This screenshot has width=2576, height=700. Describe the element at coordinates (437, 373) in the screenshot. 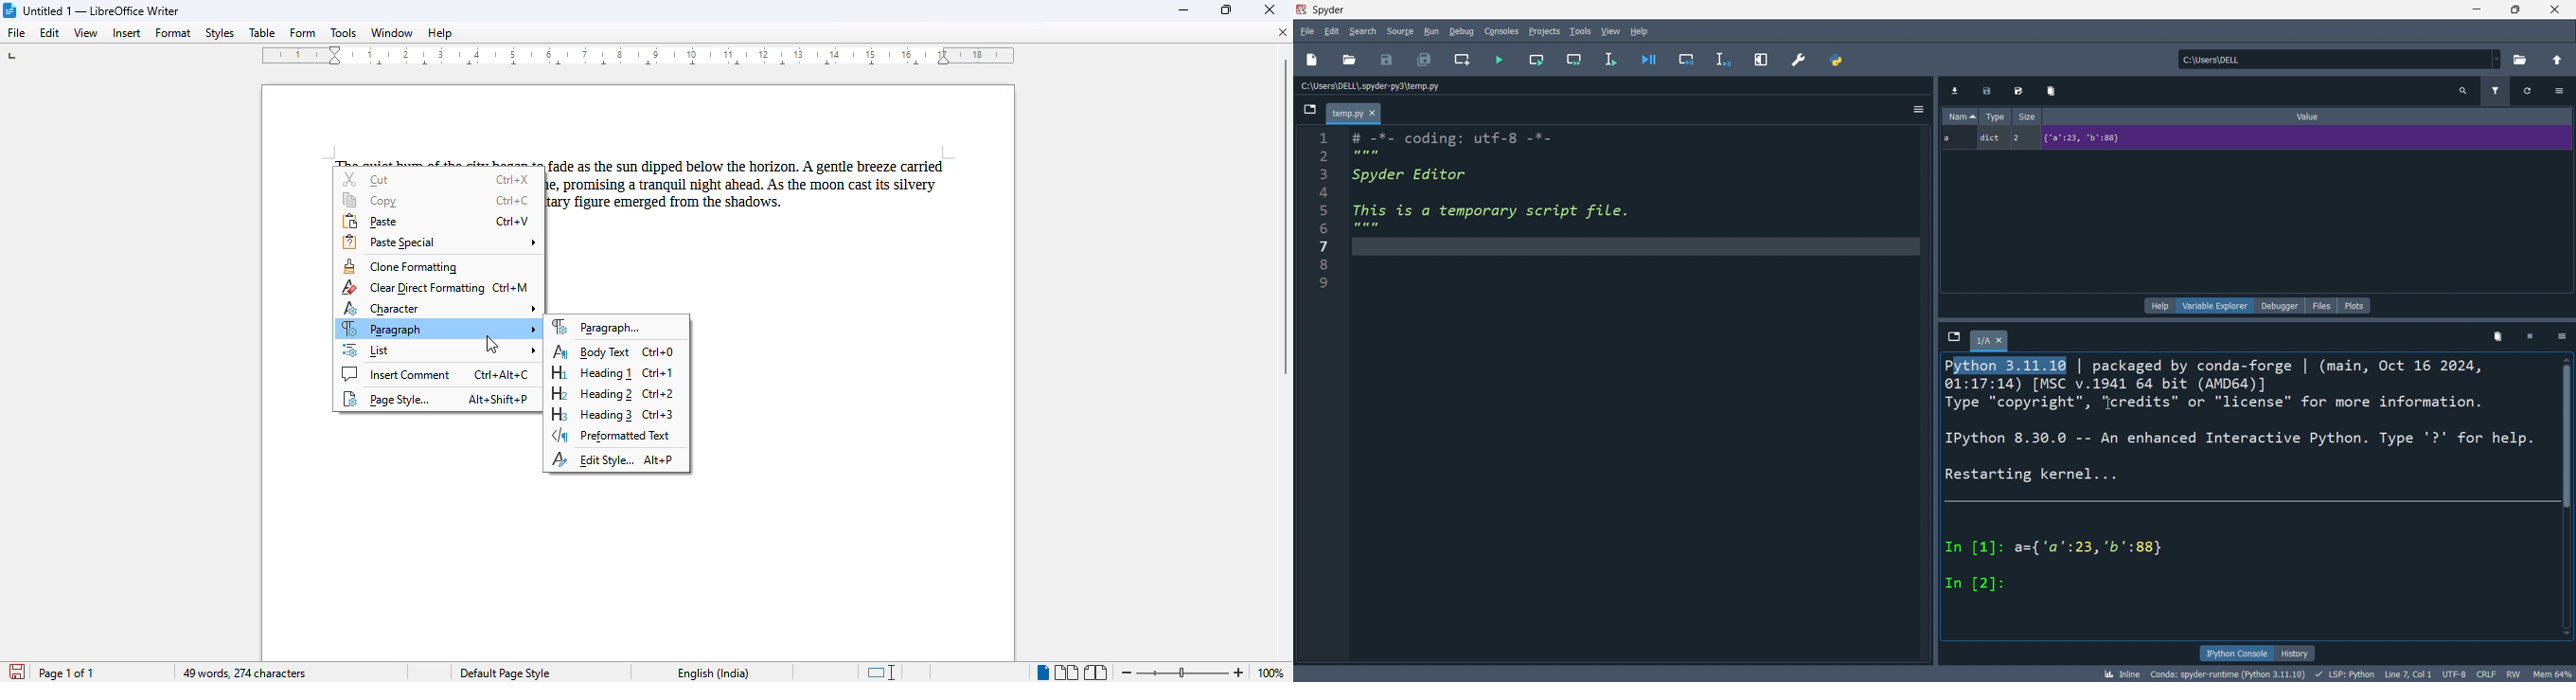

I see `insert comment` at that location.